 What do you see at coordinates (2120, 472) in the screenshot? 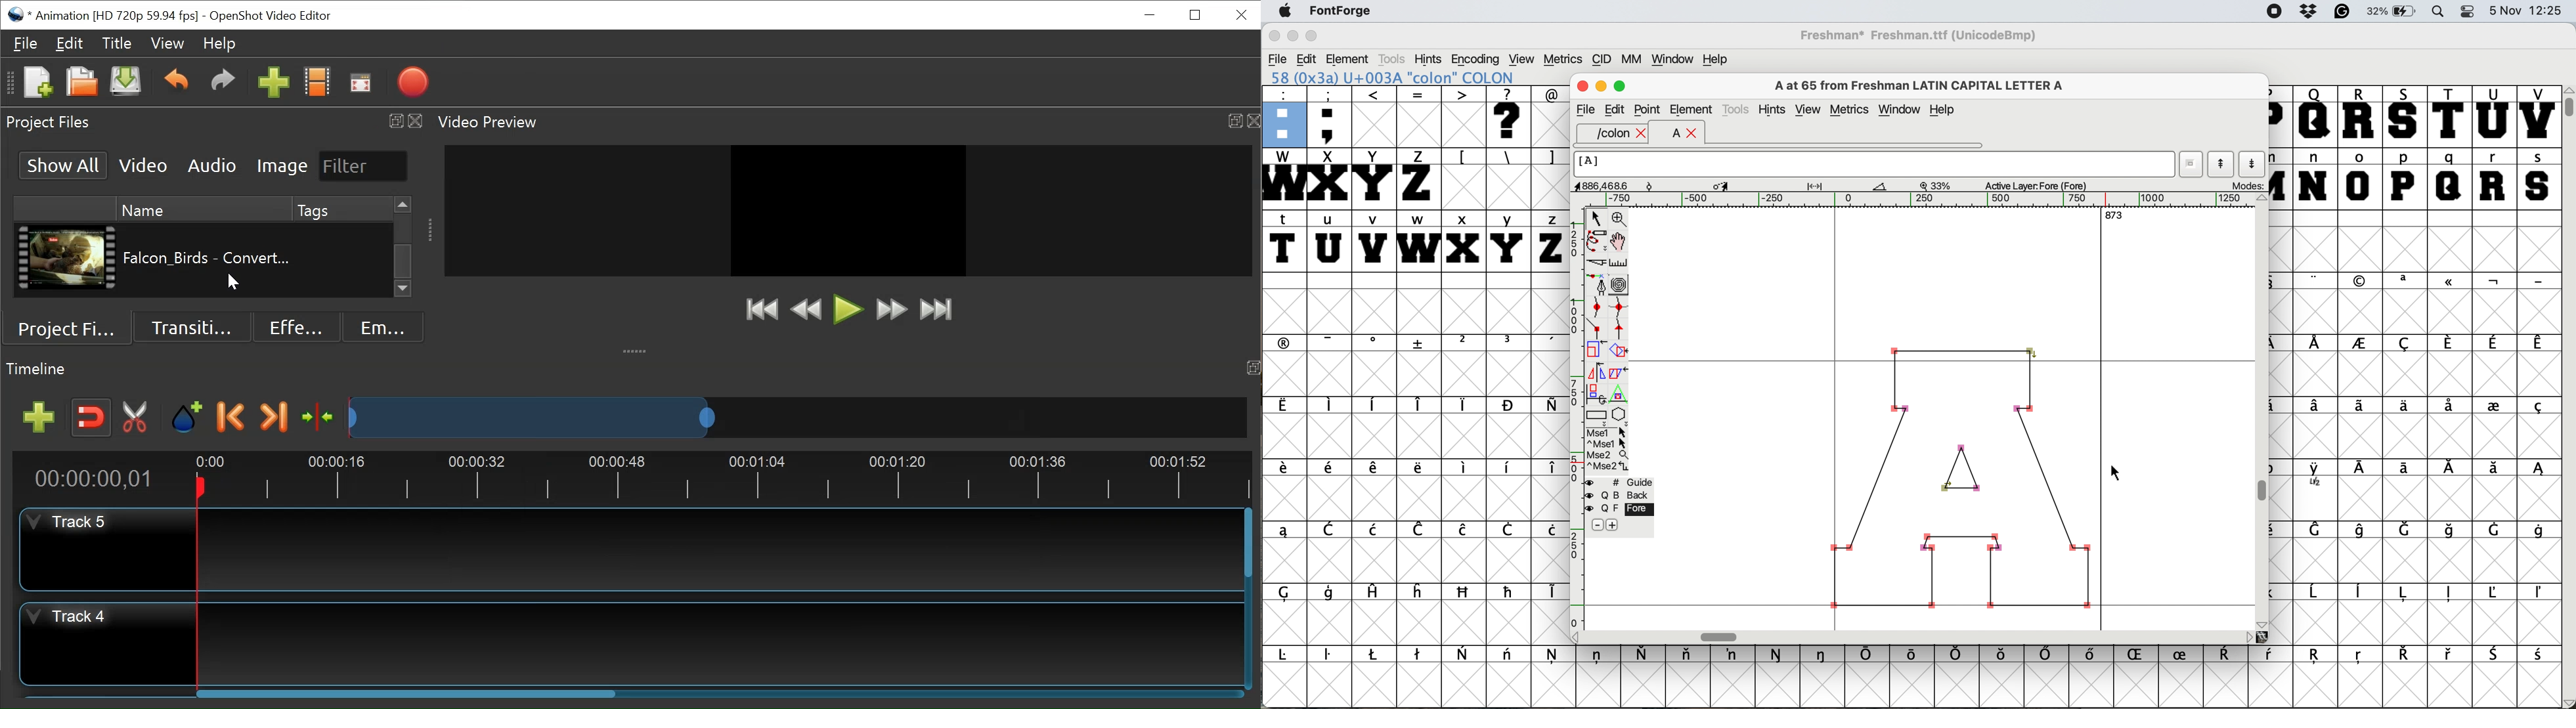
I see `cursor` at bounding box center [2120, 472].